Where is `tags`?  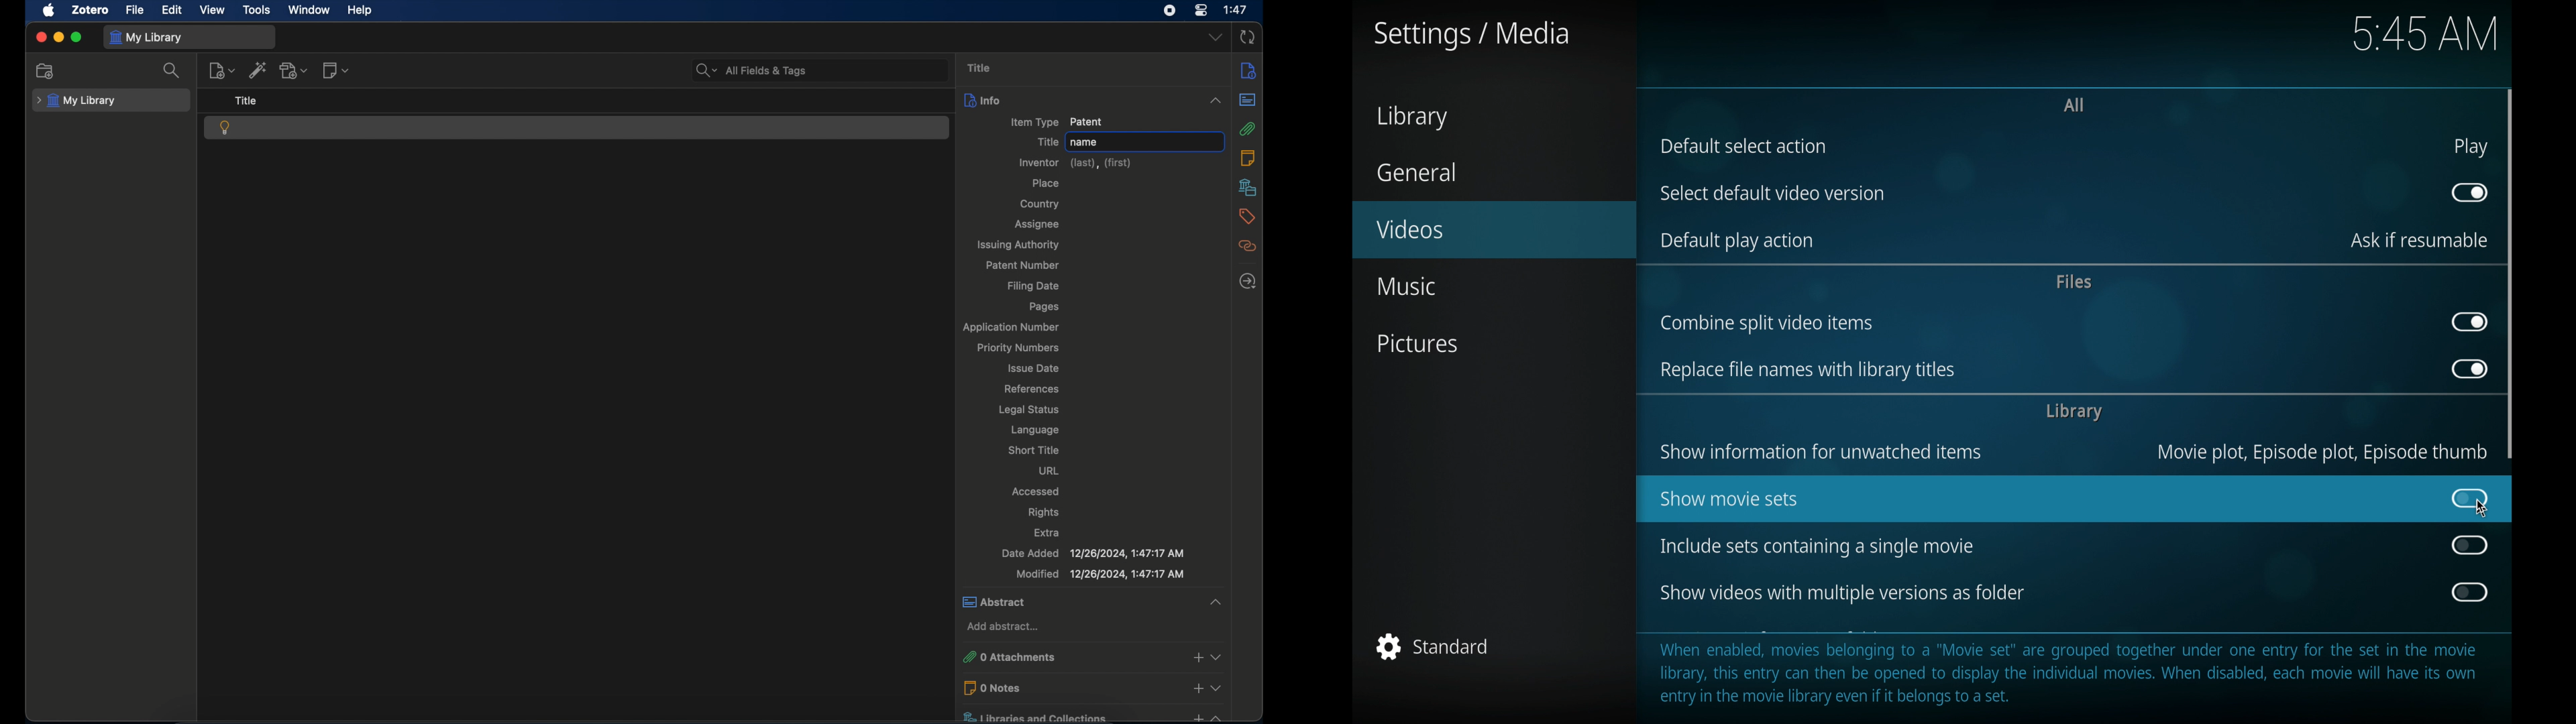
tags is located at coordinates (1247, 216).